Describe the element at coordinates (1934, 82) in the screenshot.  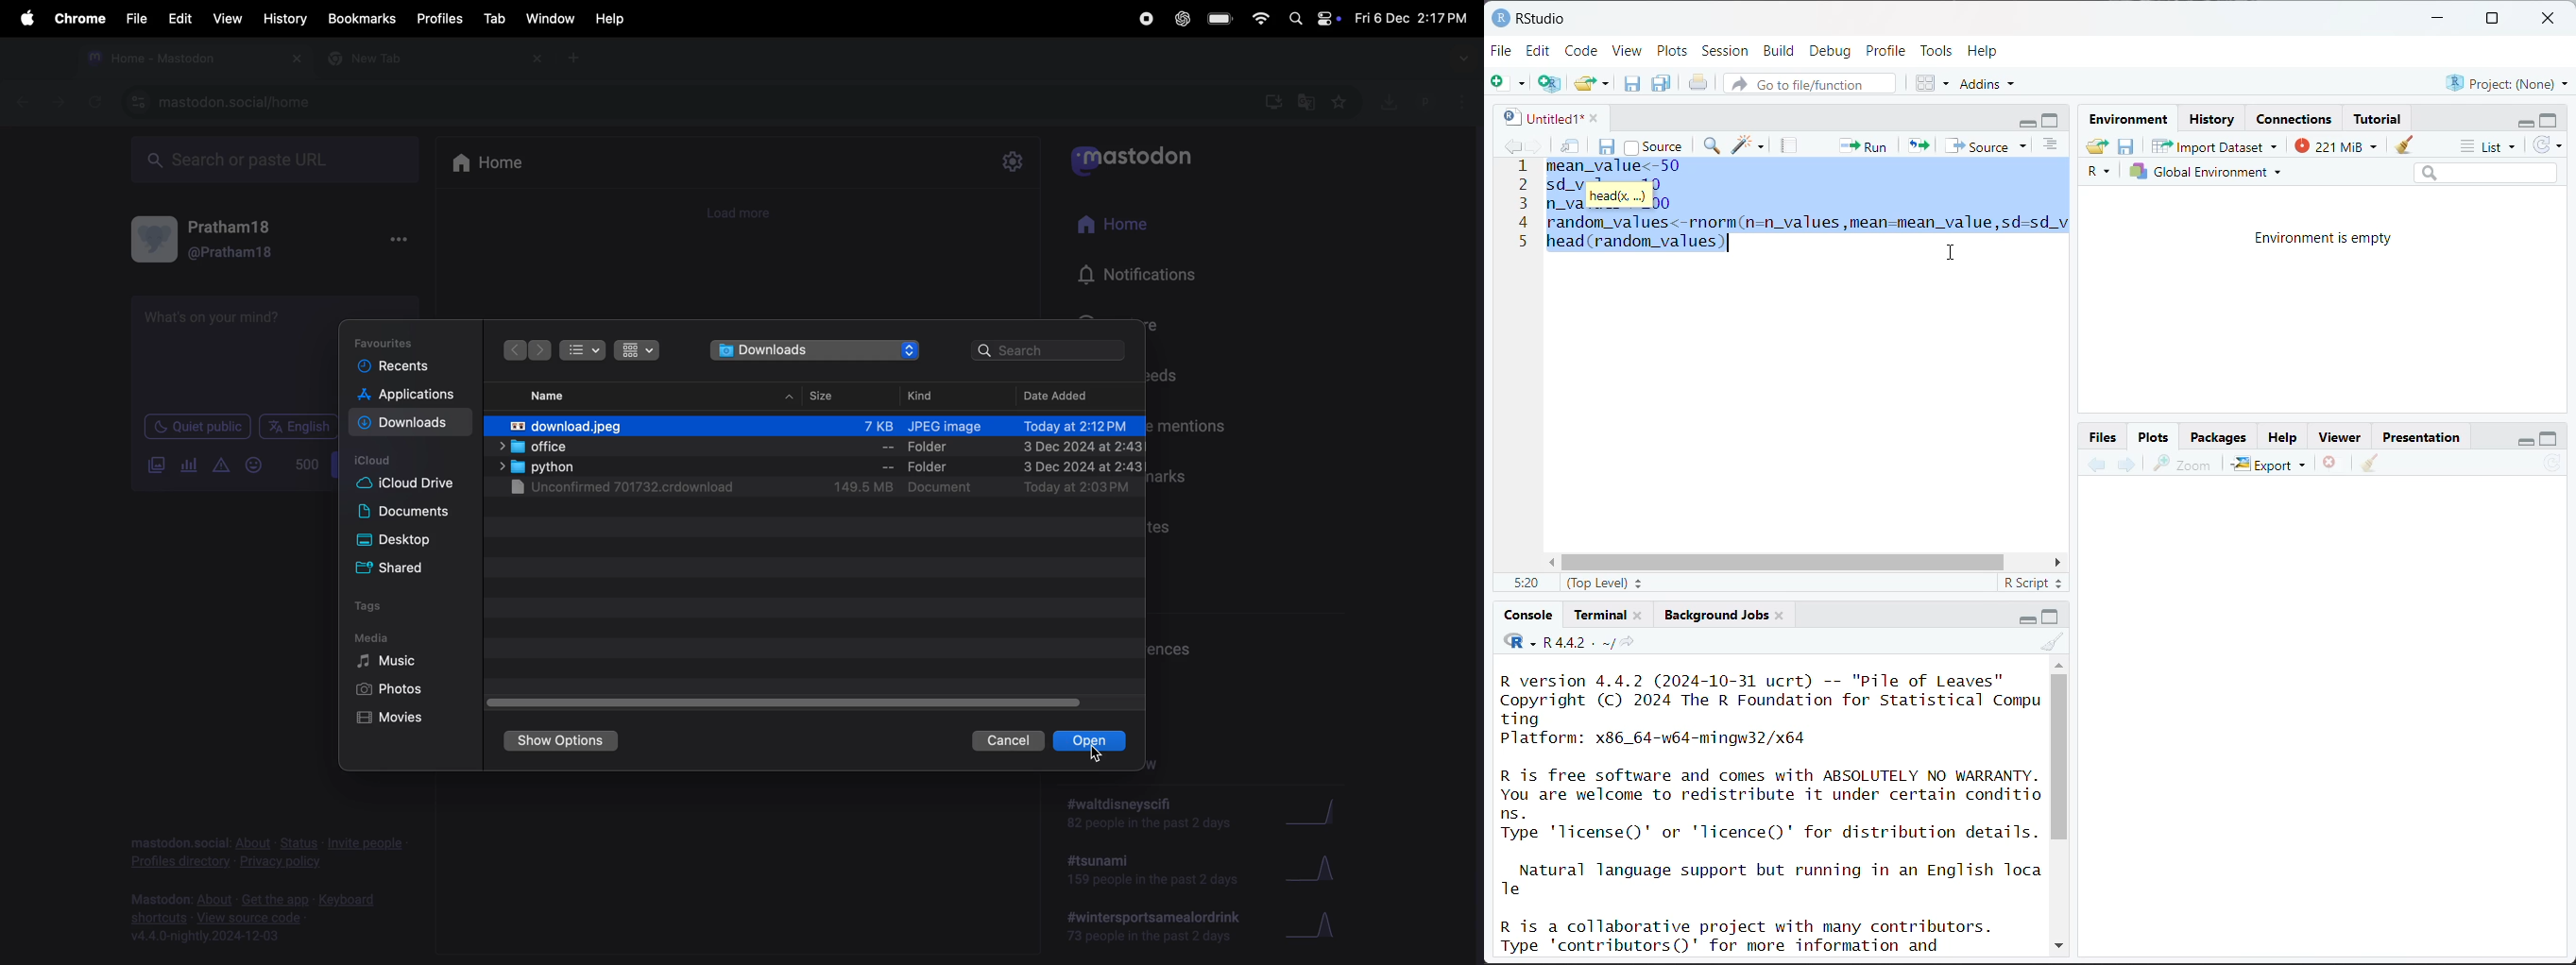
I see `workspace panes` at that location.